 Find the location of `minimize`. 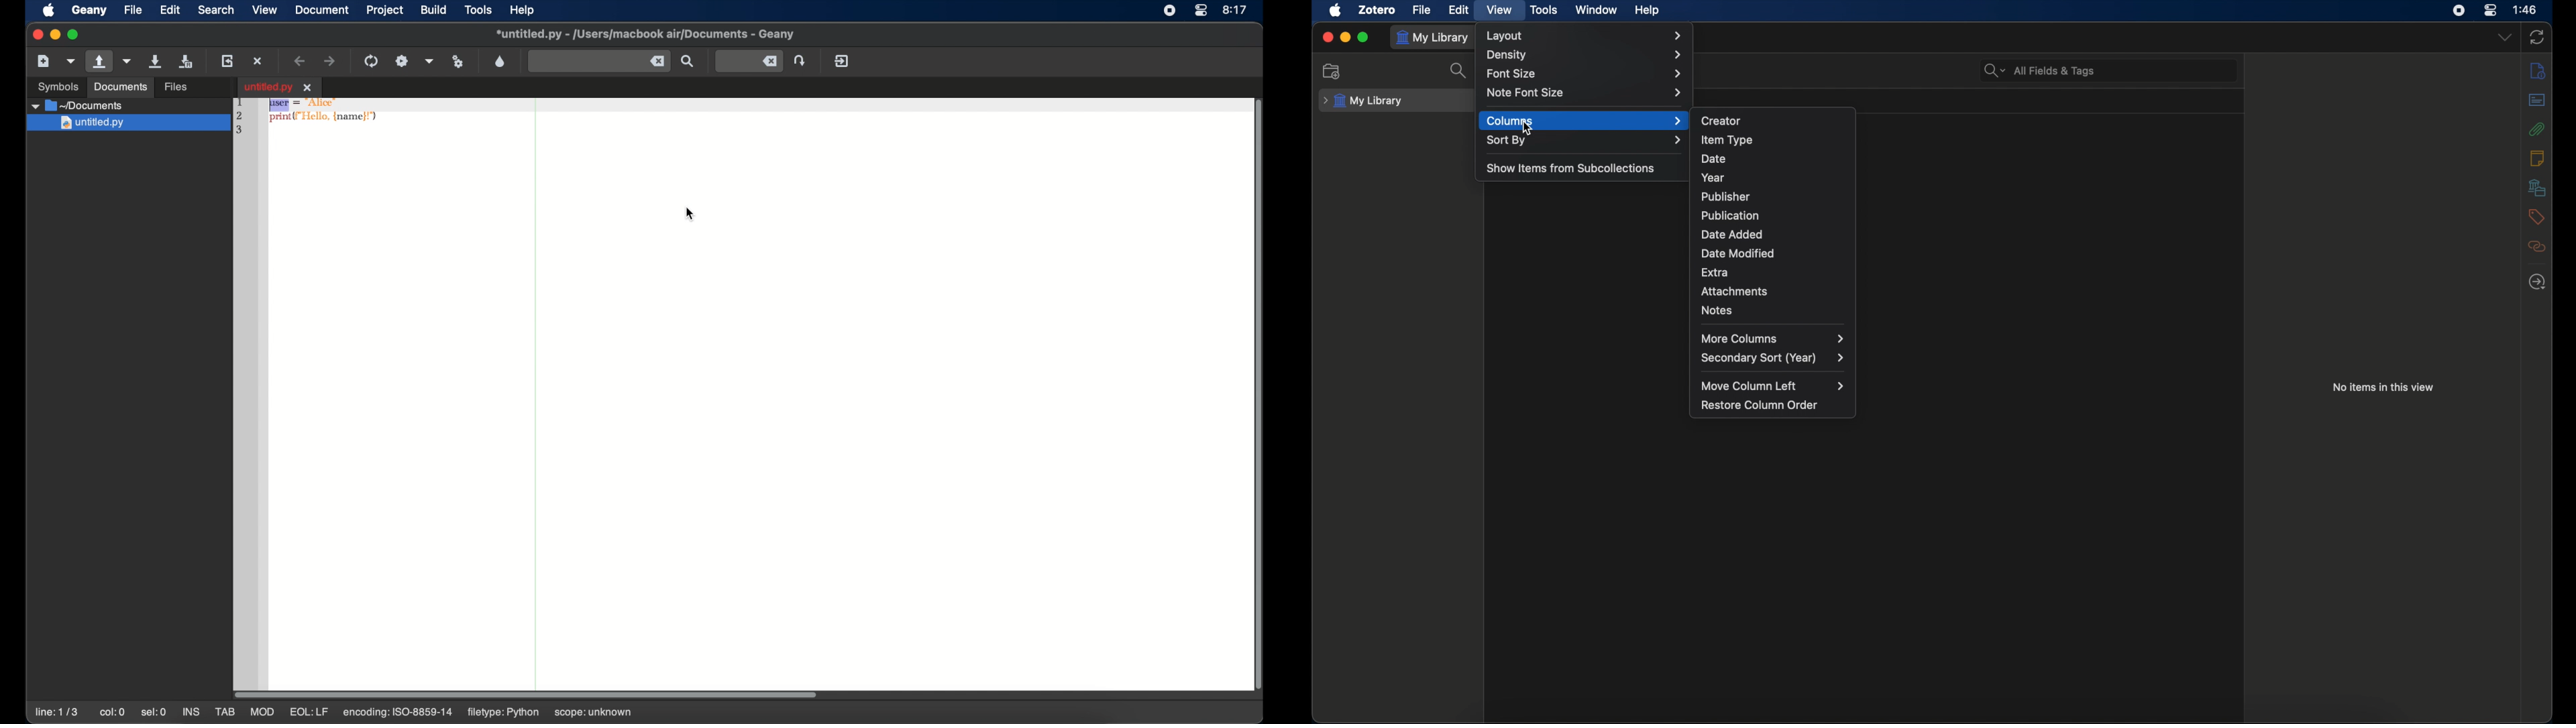

minimize is located at coordinates (1345, 37).